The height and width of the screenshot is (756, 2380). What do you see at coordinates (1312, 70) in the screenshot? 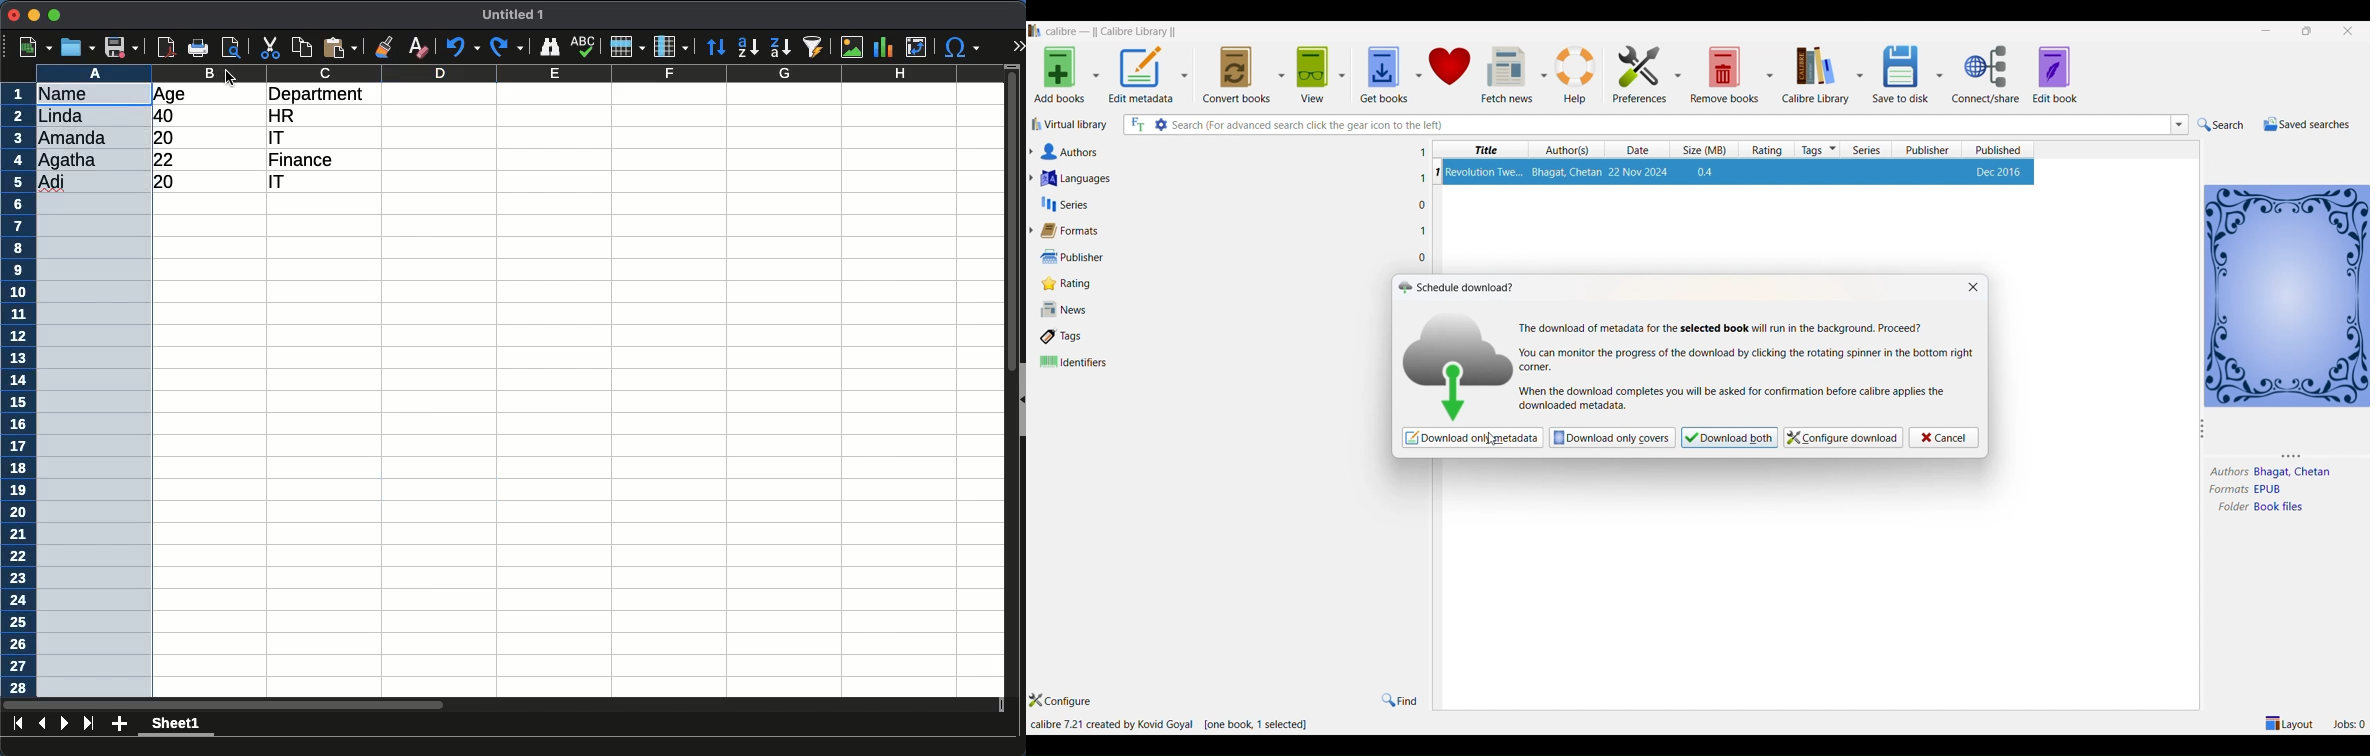
I see `view` at bounding box center [1312, 70].